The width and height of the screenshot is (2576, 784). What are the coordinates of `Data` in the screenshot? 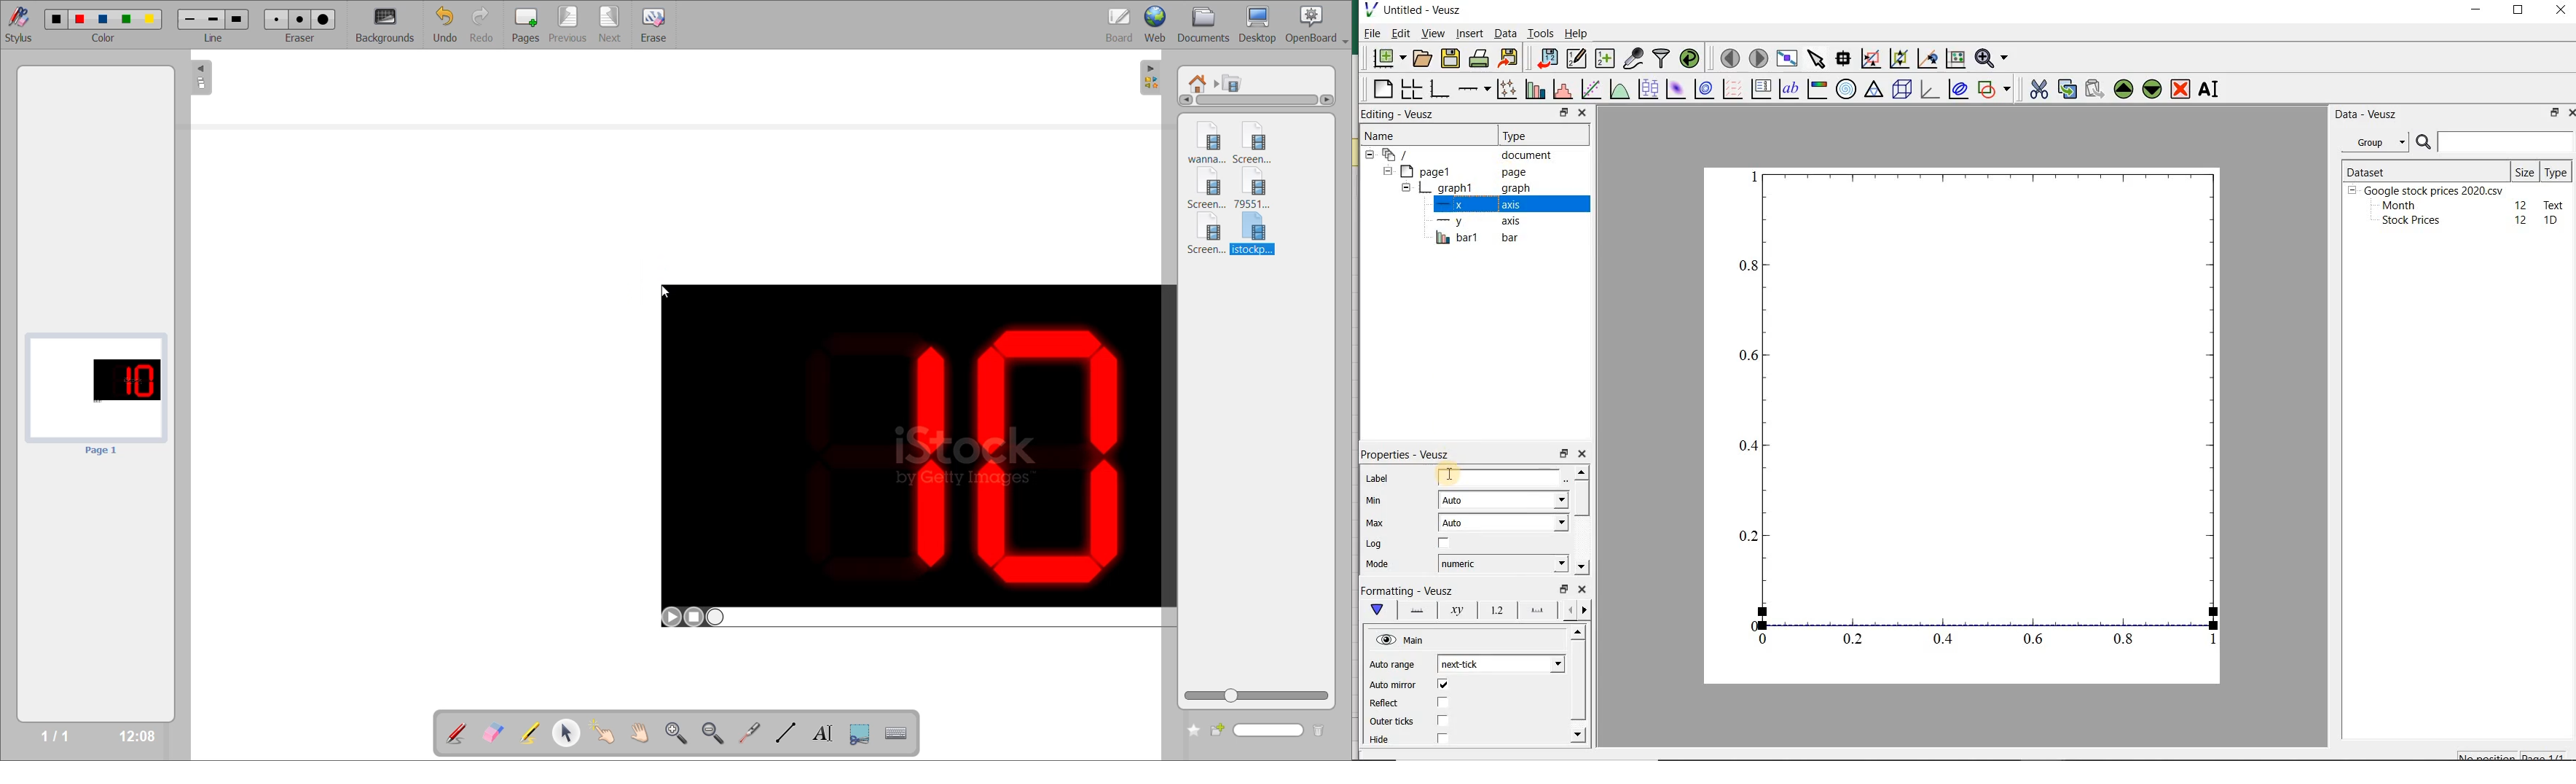 It's located at (1505, 35).